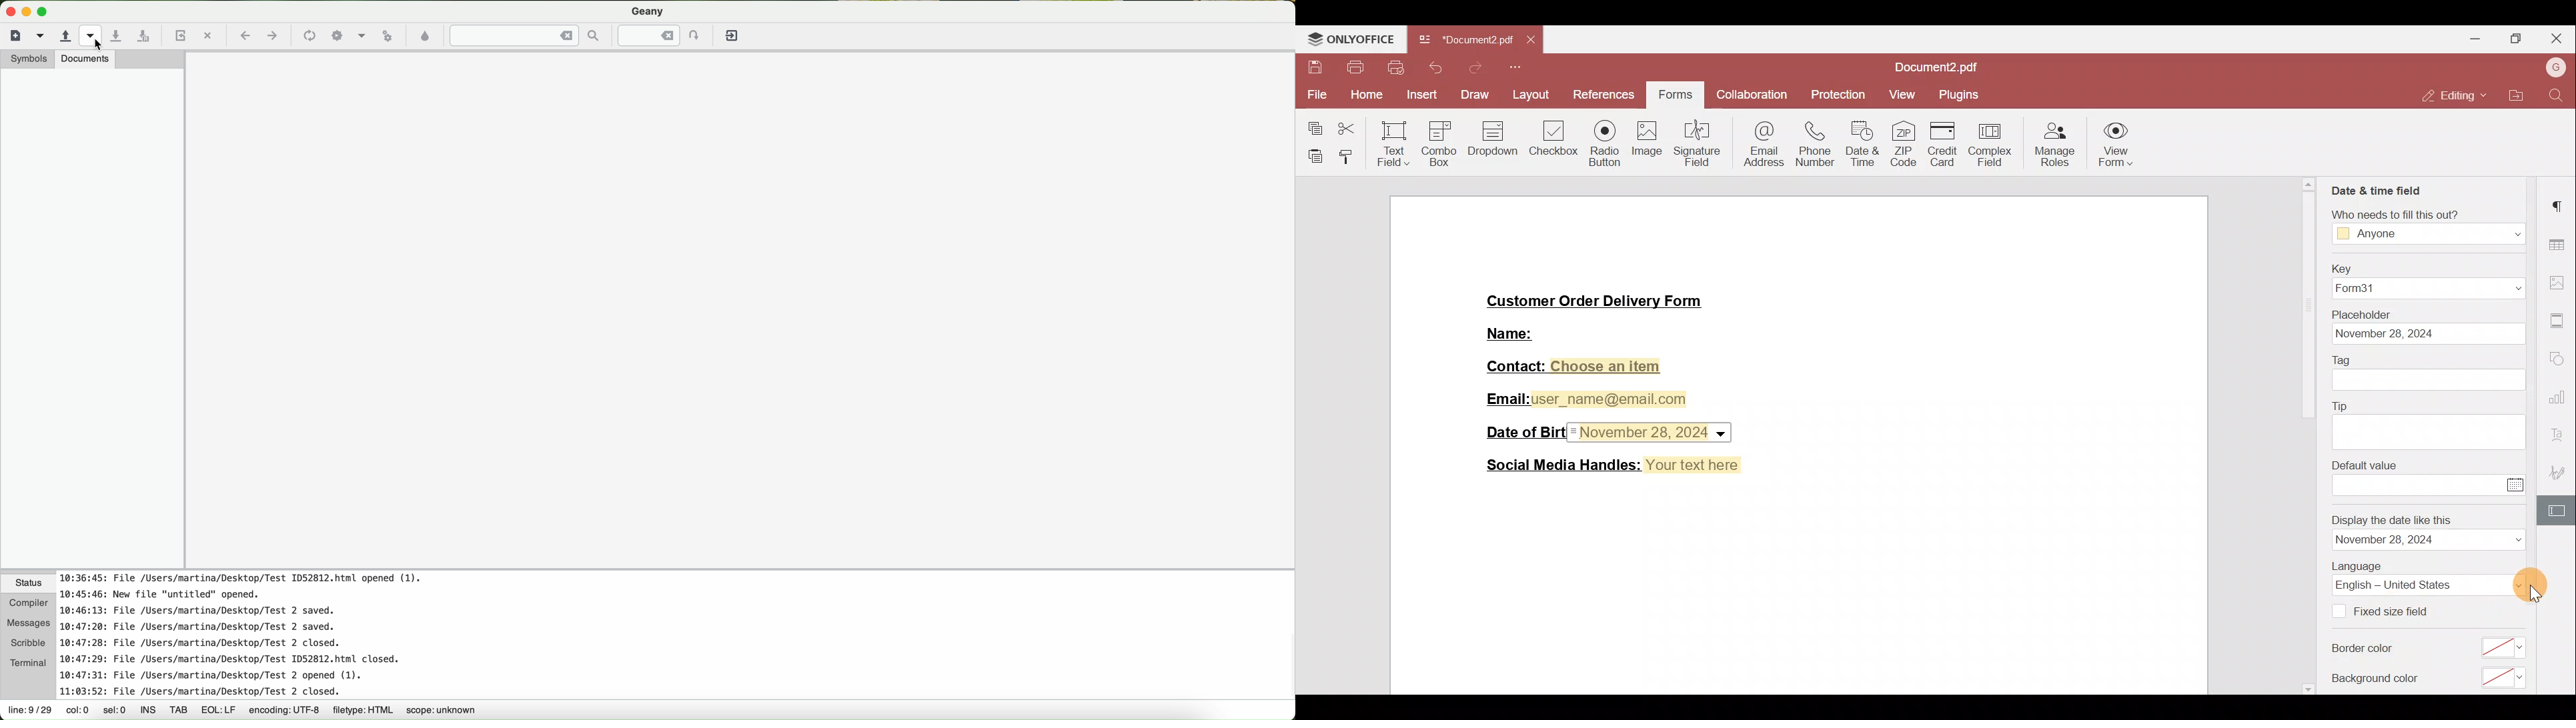 The height and width of the screenshot is (728, 2576). What do you see at coordinates (1815, 141) in the screenshot?
I see `Phone number` at bounding box center [1815, 141].